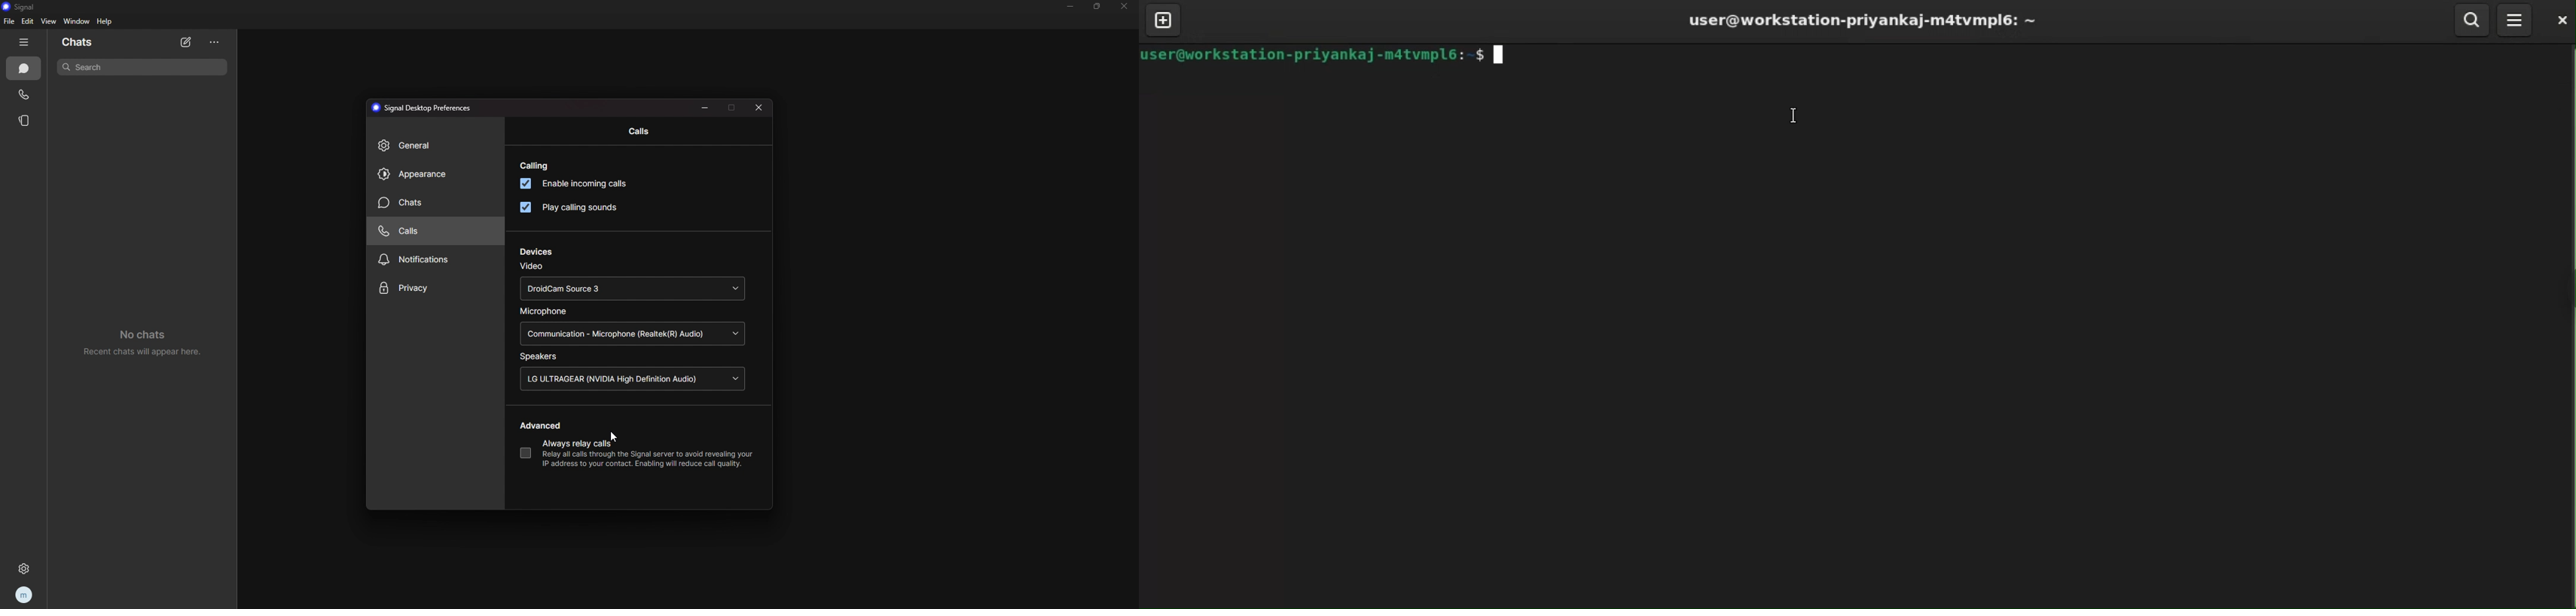 This screenshot has width=2576, height=616. Describe the element at coordinates (49, 21) in the screenshot. I see `view` at that location.